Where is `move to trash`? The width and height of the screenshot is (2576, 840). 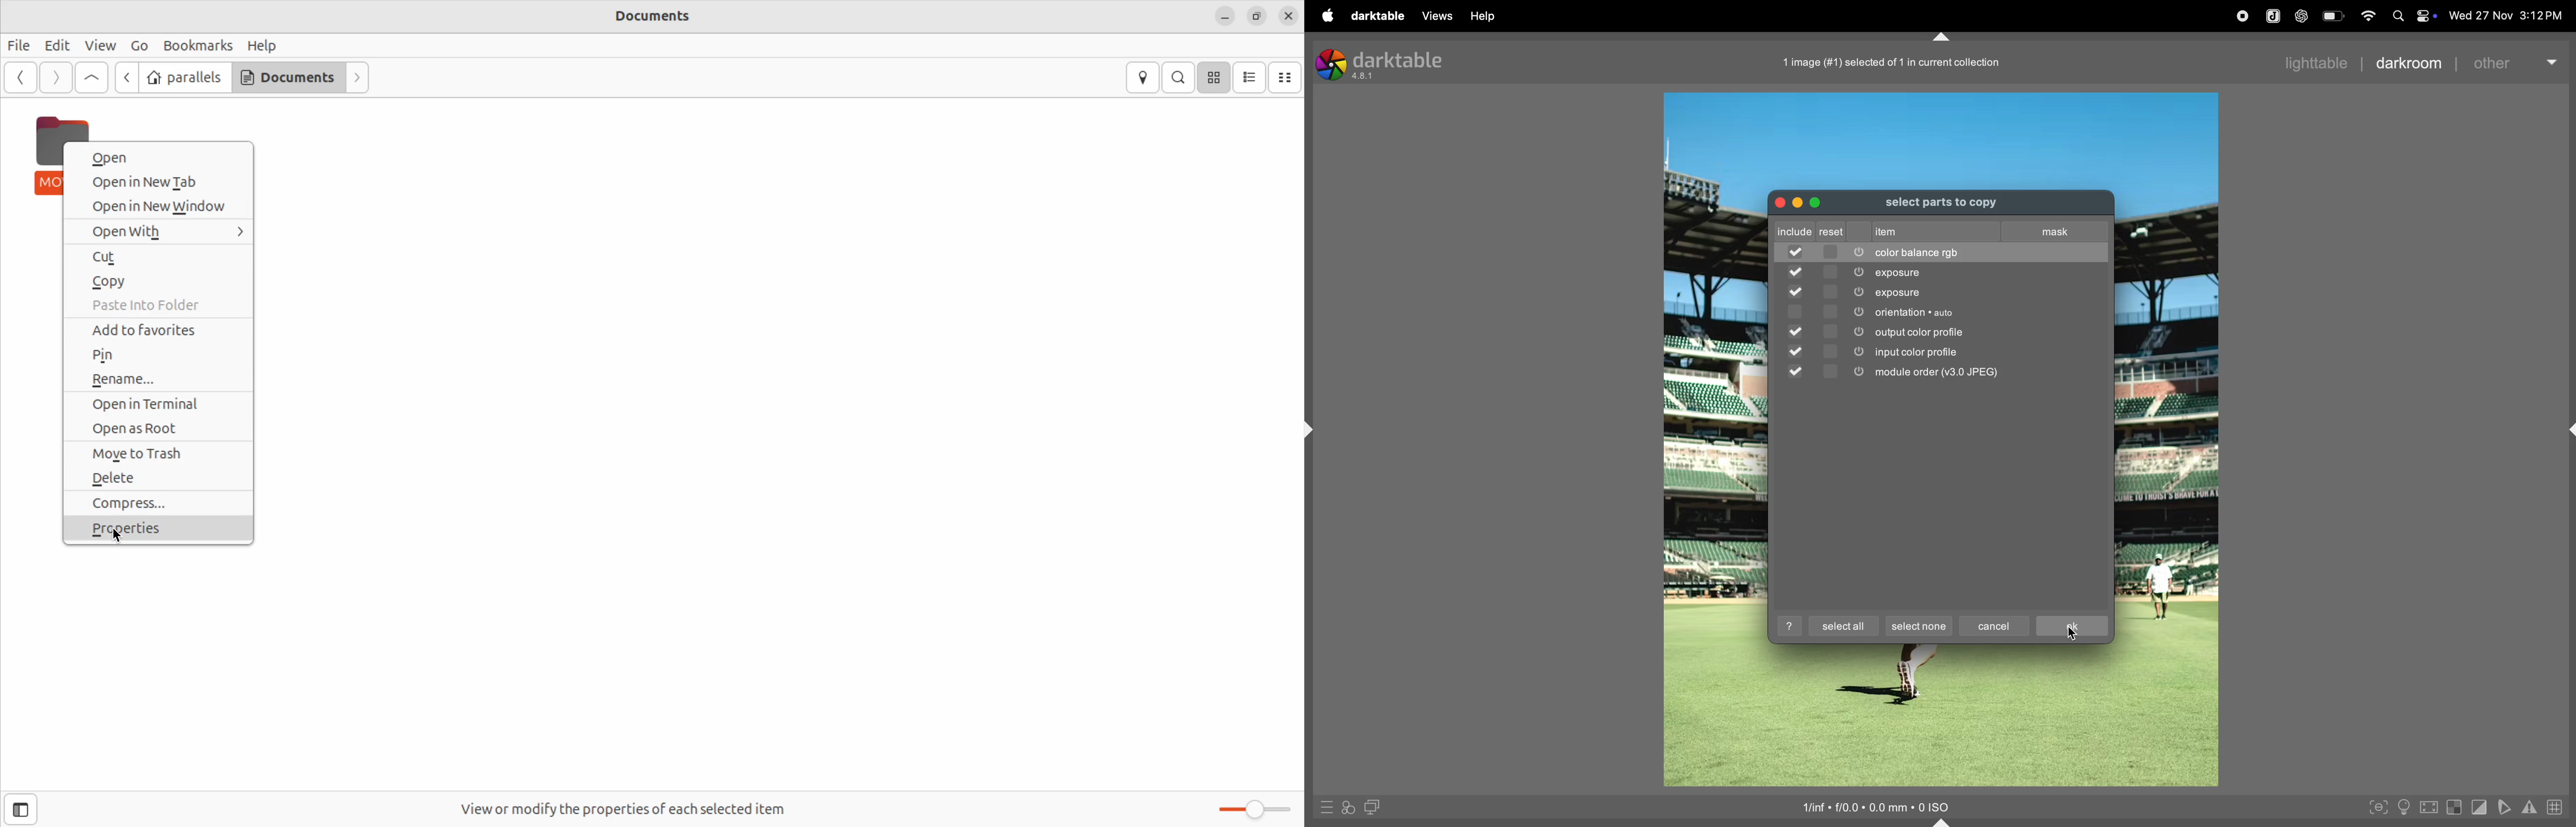 move to trash is located at coordinates (162, 453).